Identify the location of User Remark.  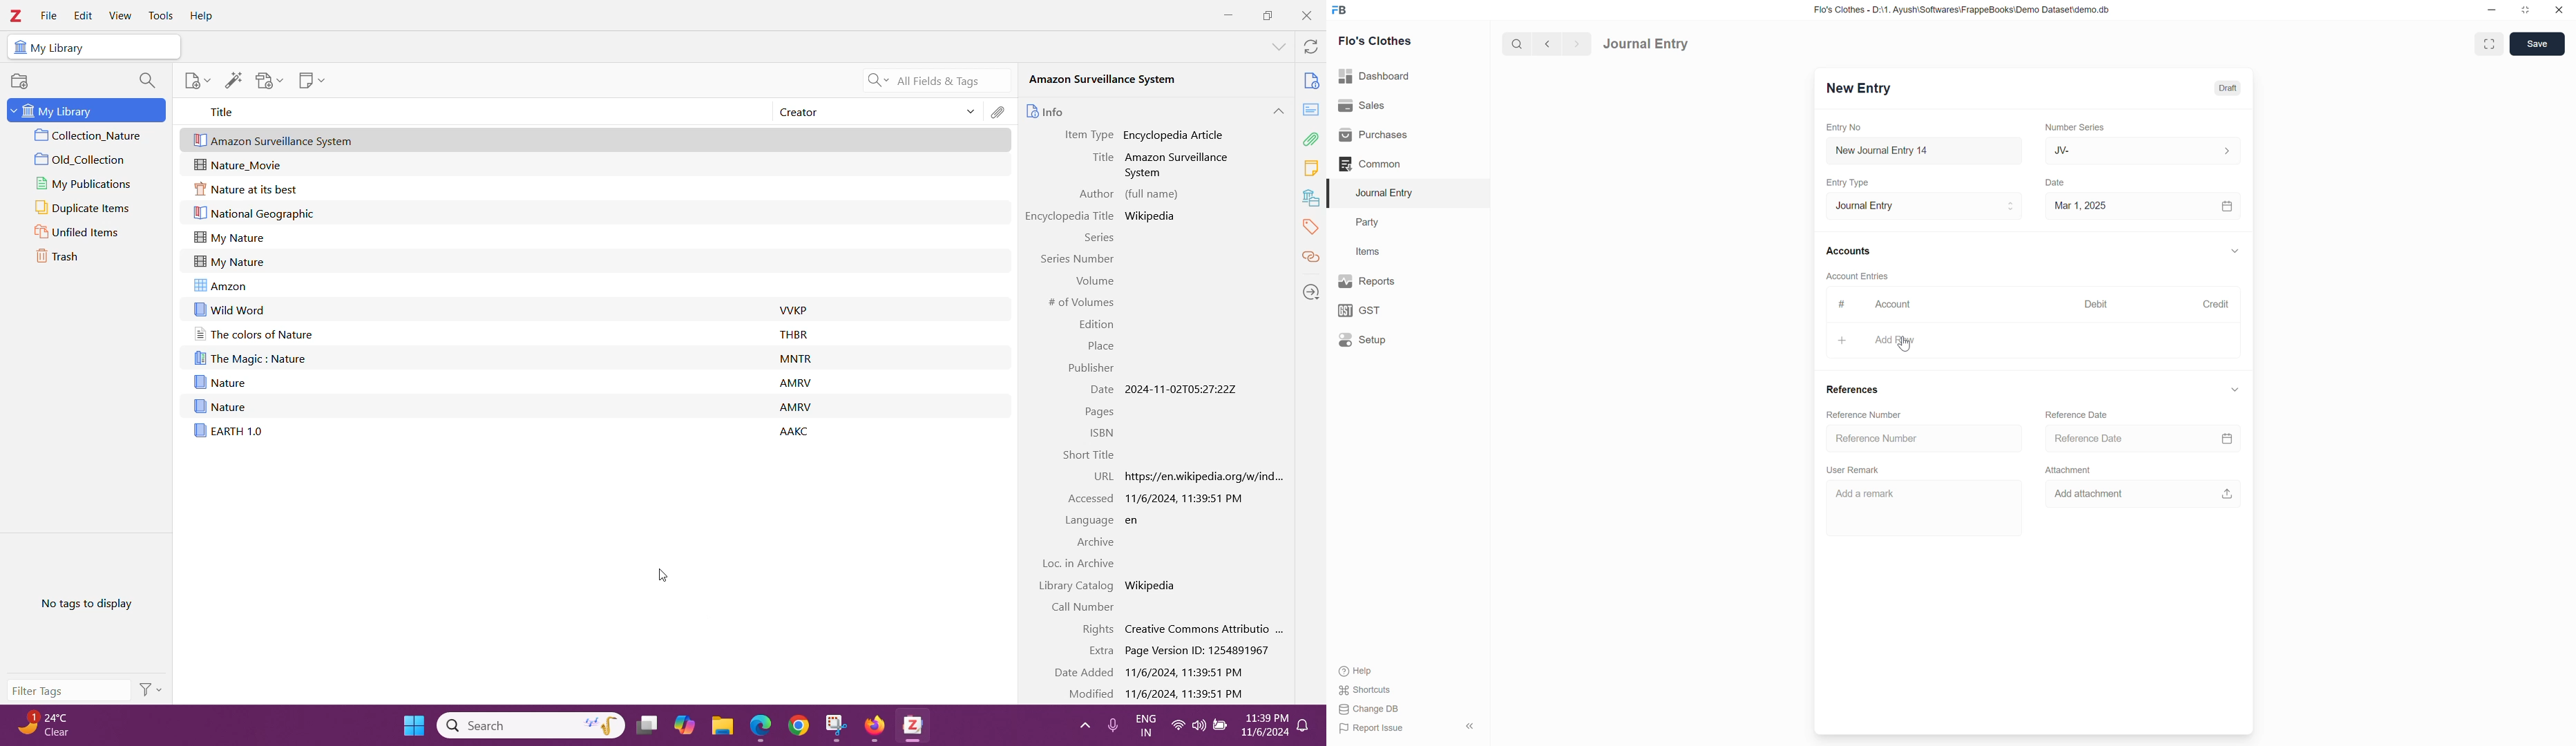
(1856, 470).